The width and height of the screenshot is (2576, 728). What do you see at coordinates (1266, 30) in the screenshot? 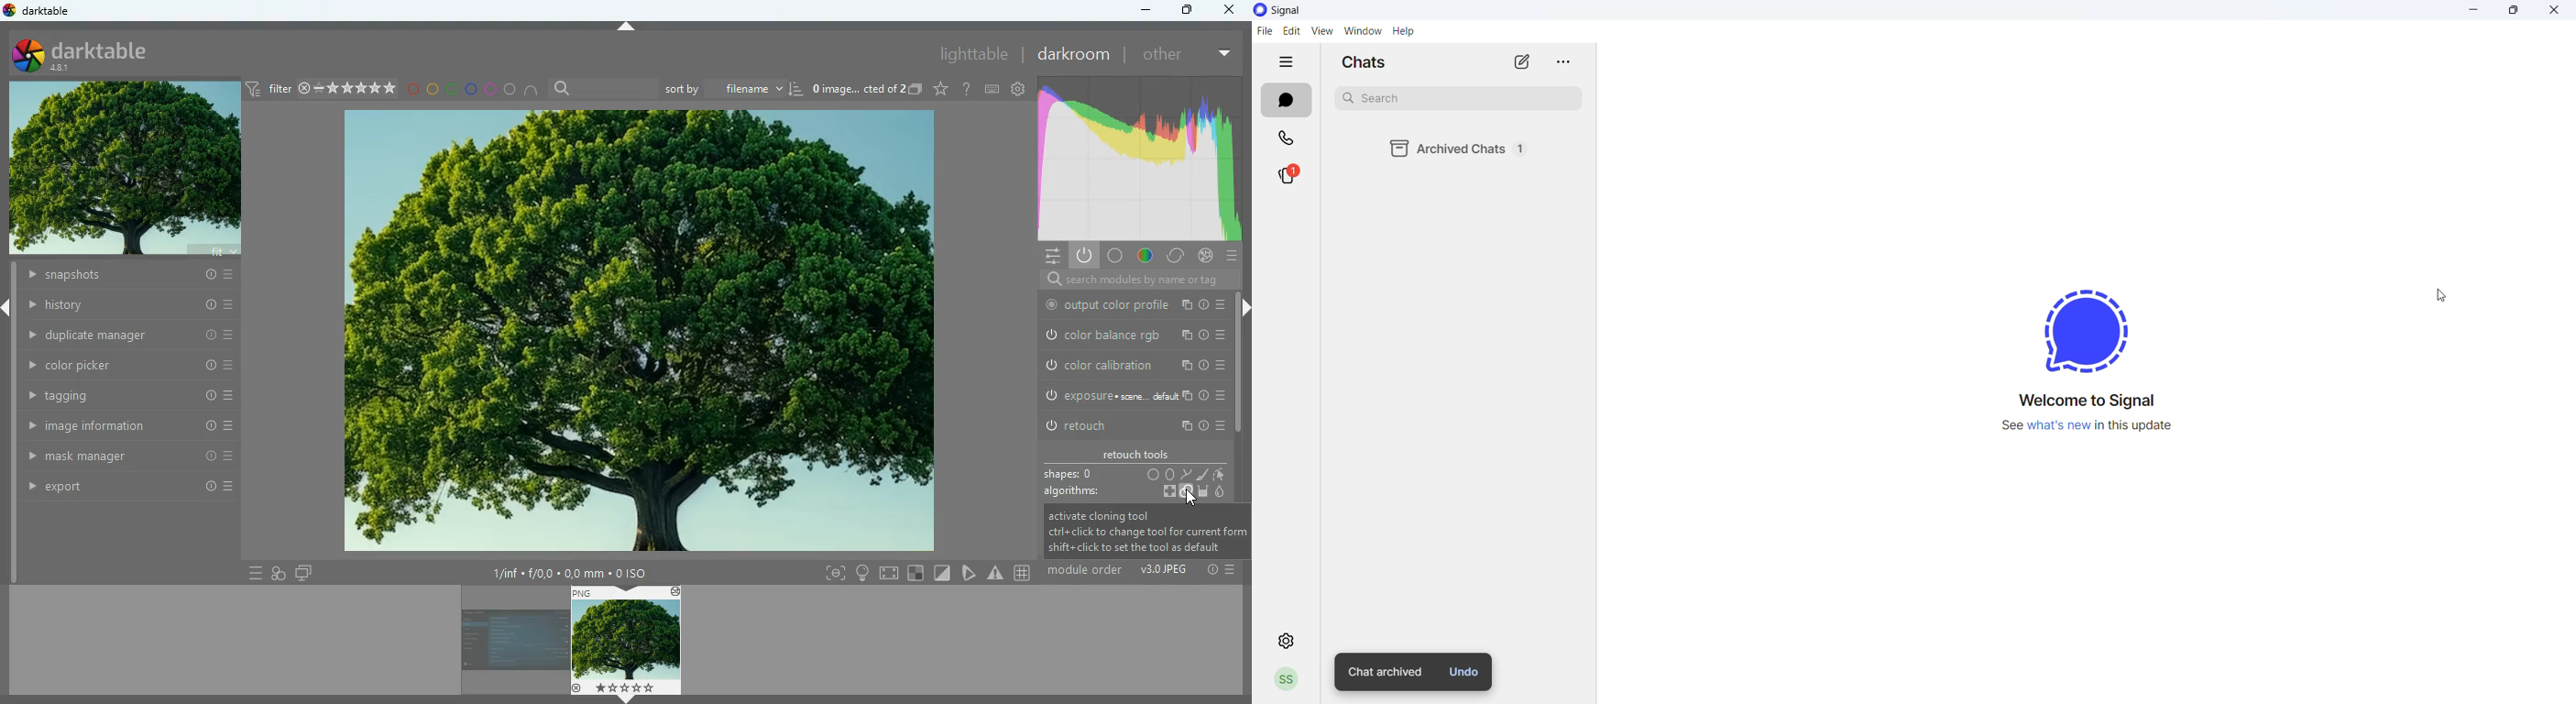
I see `file` at bounding box center [1266, 30].